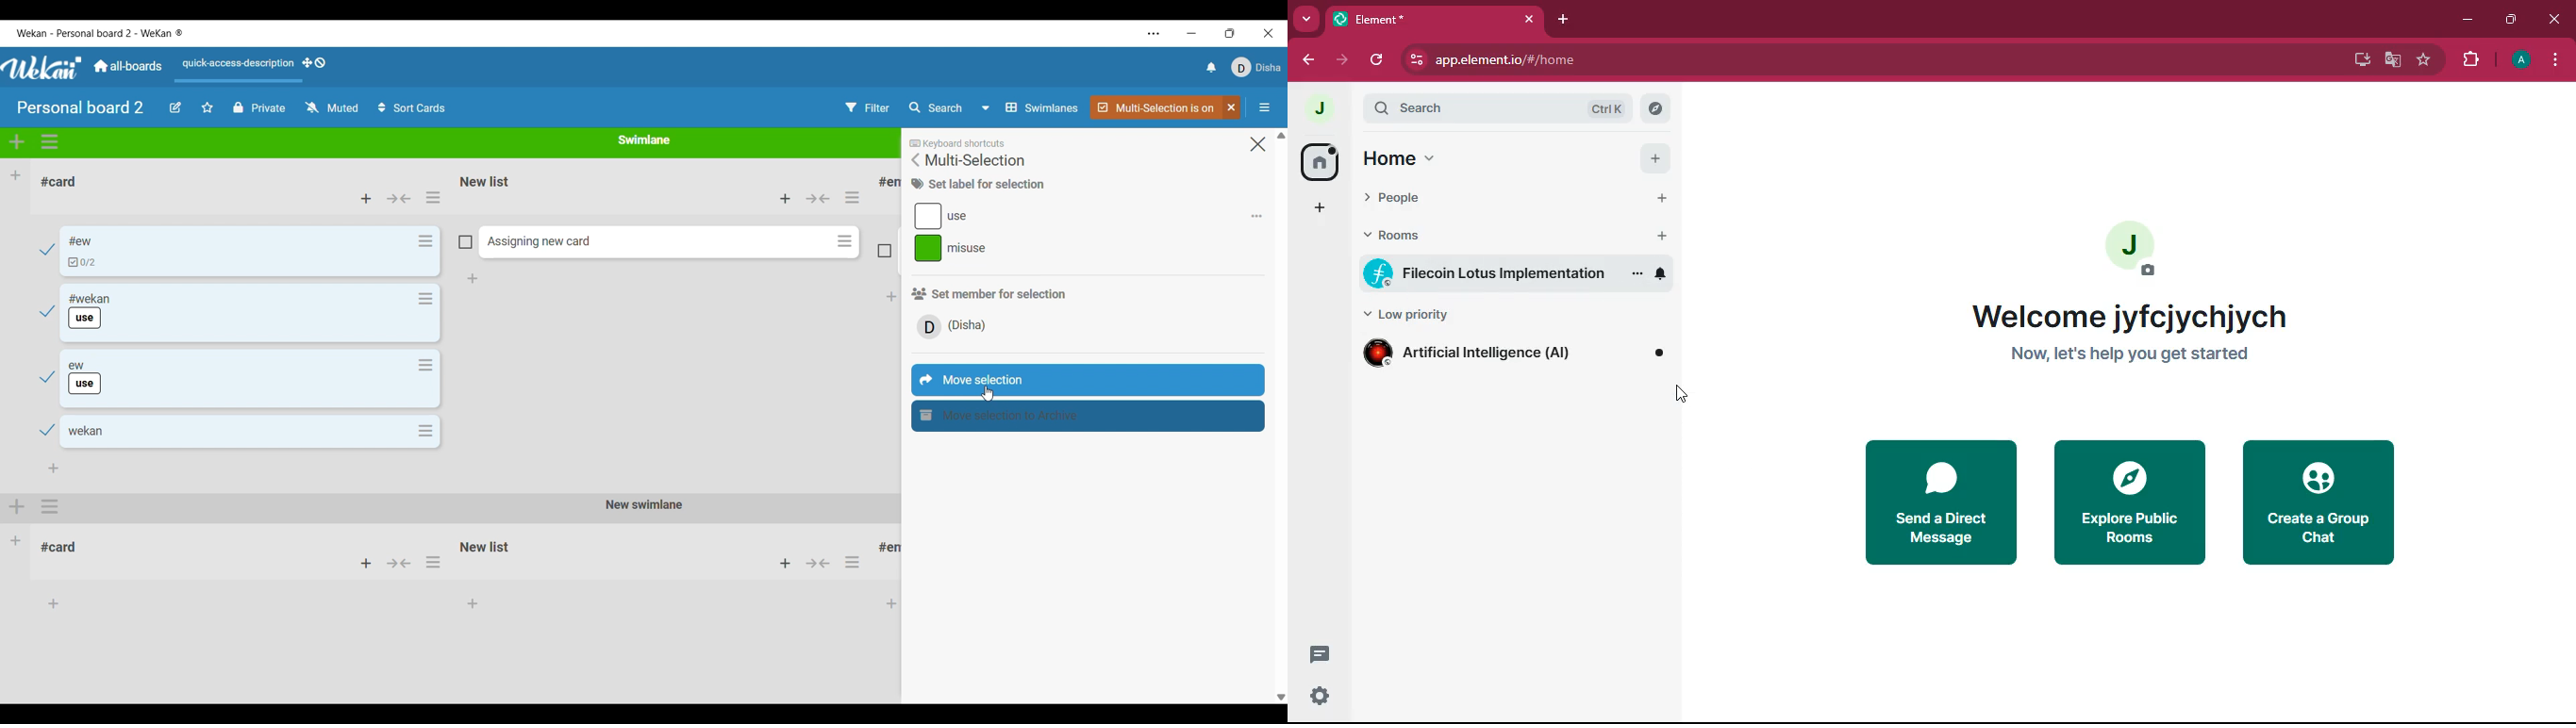  I want to click on Add list, so click(15, 176).